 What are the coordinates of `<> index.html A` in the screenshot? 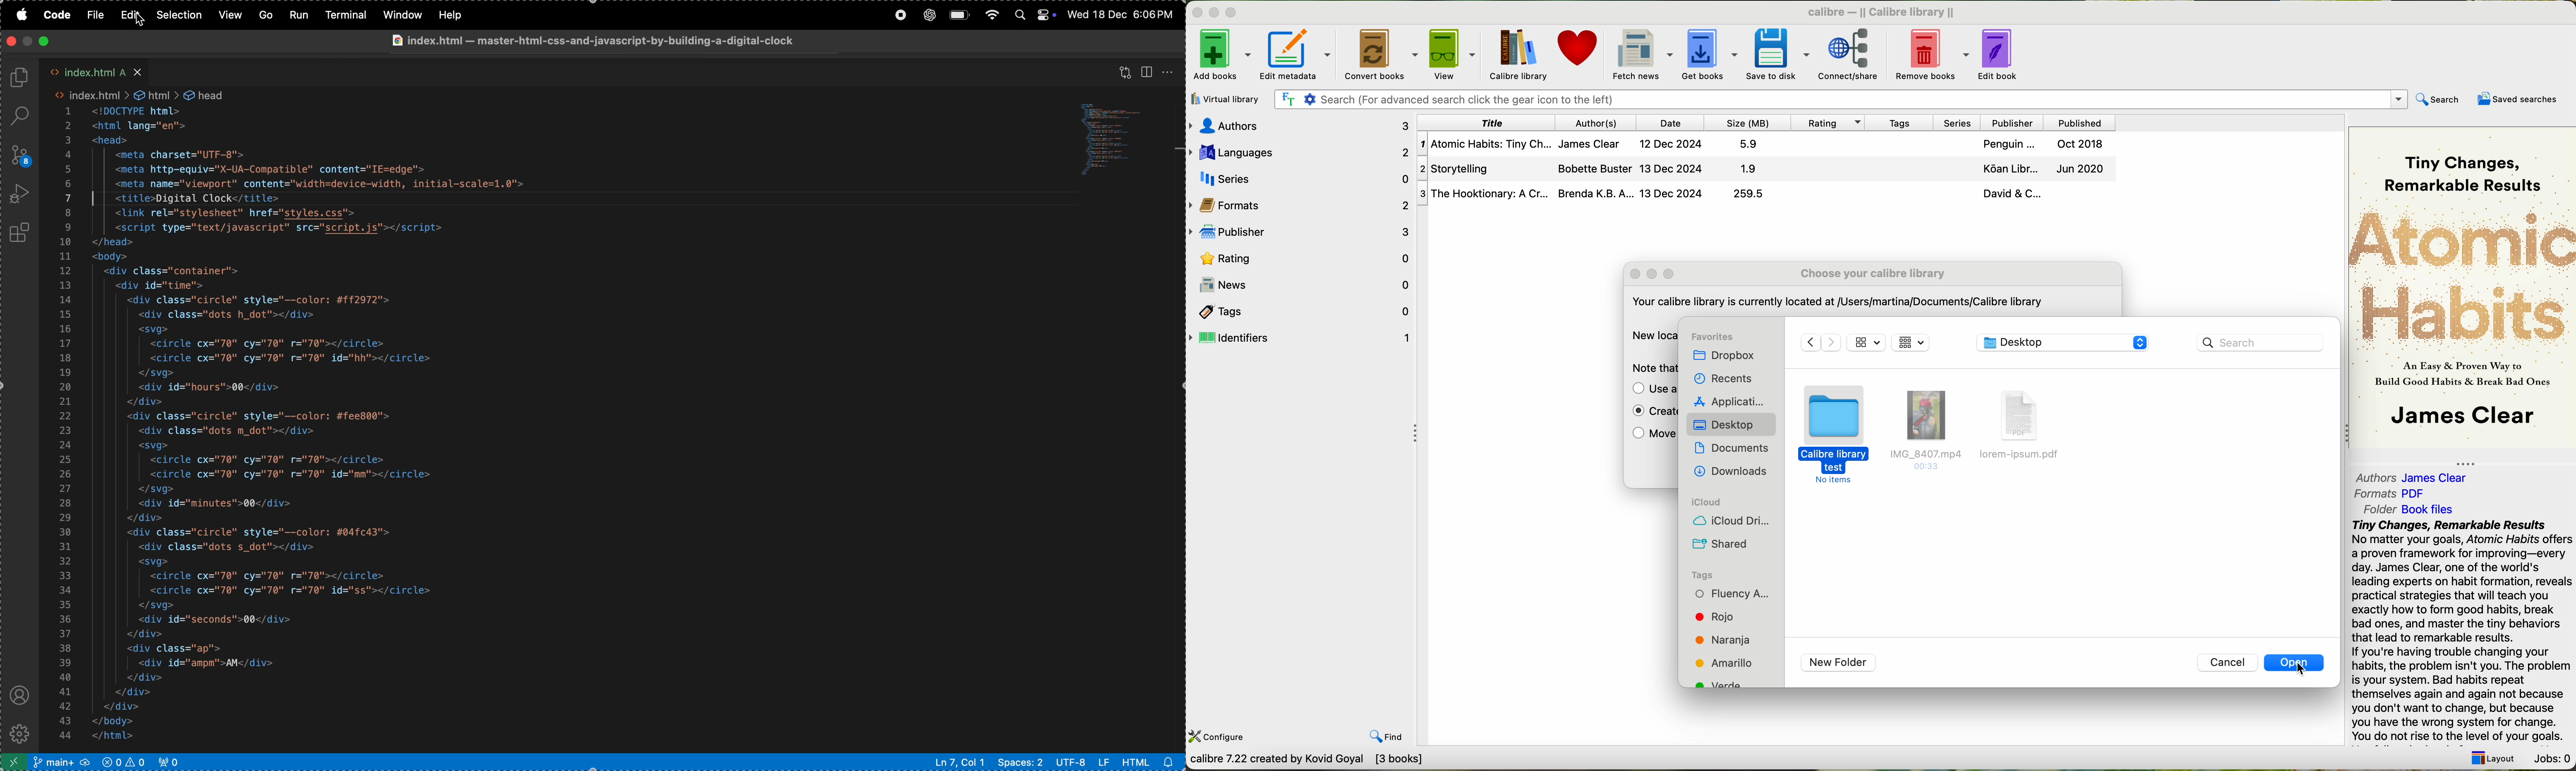 It's located at (98, 70).